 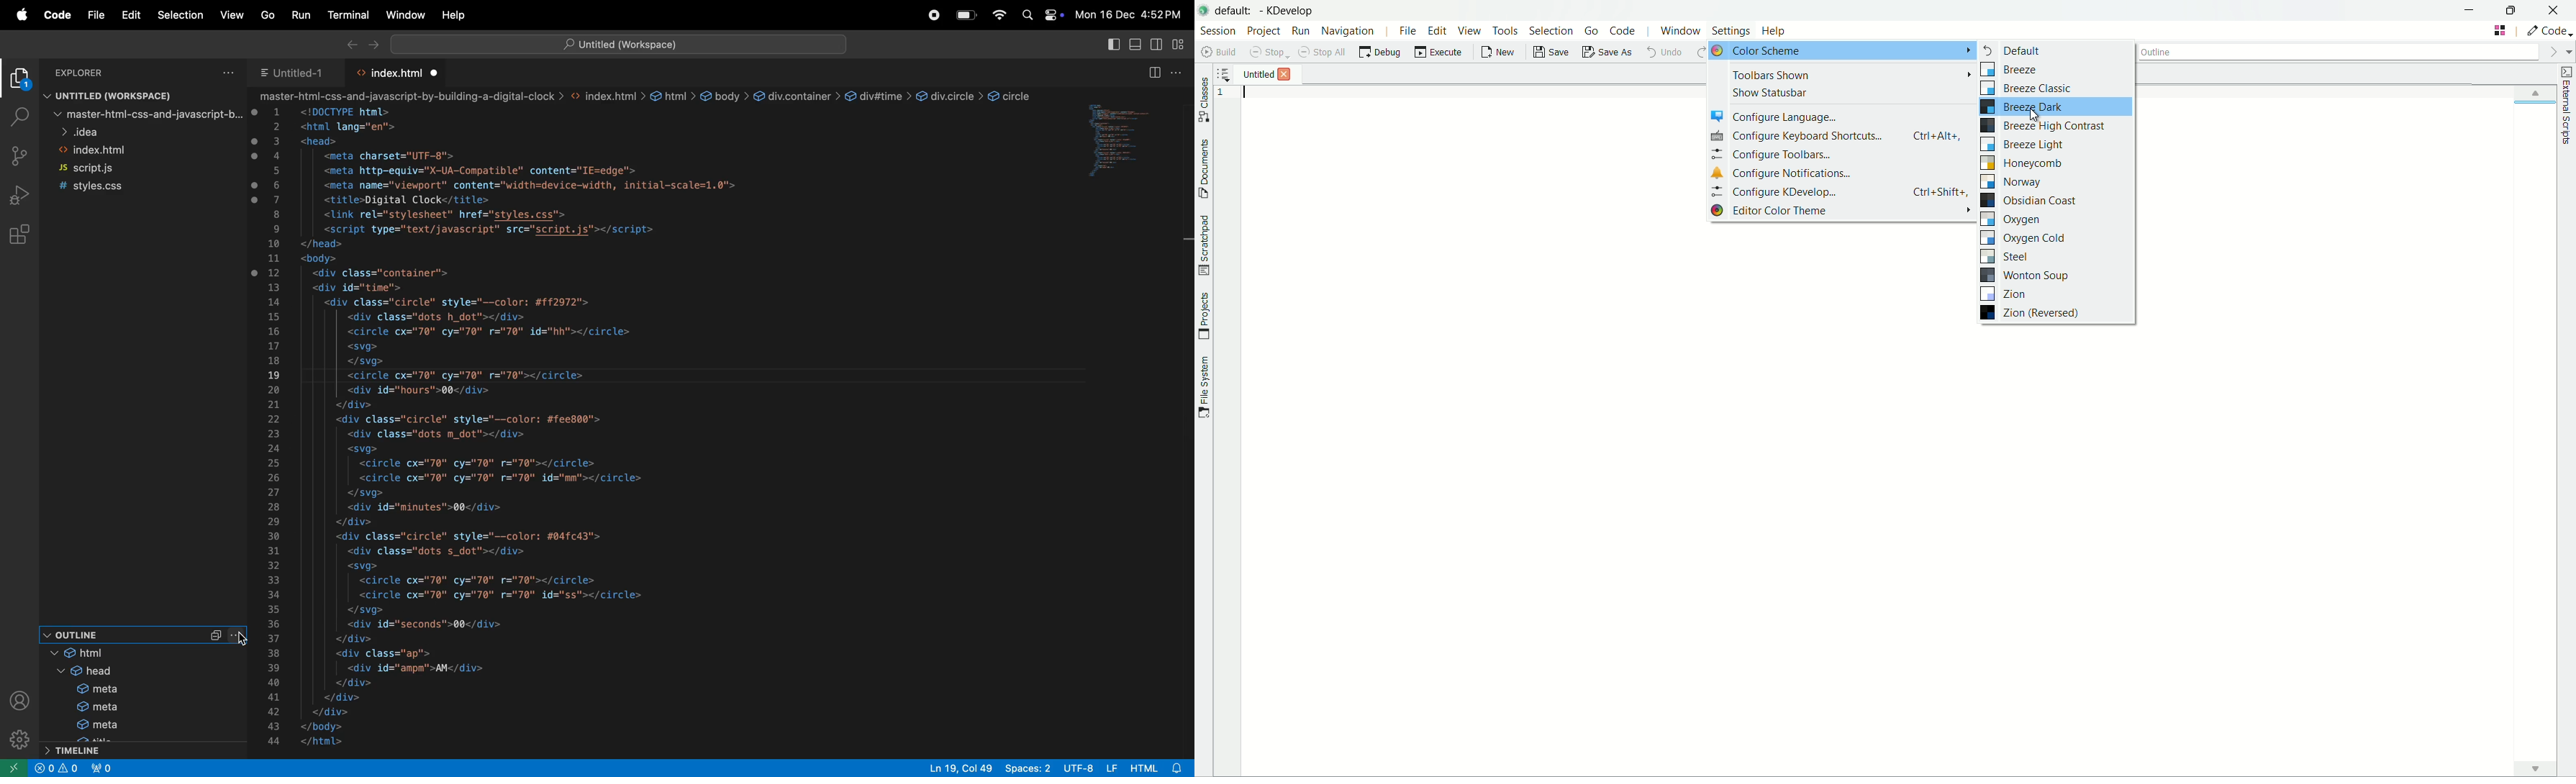 What do you see at coordinates (2008, 69) in the screenshot?
I see `breeze` at bounding box center [2008, 69].